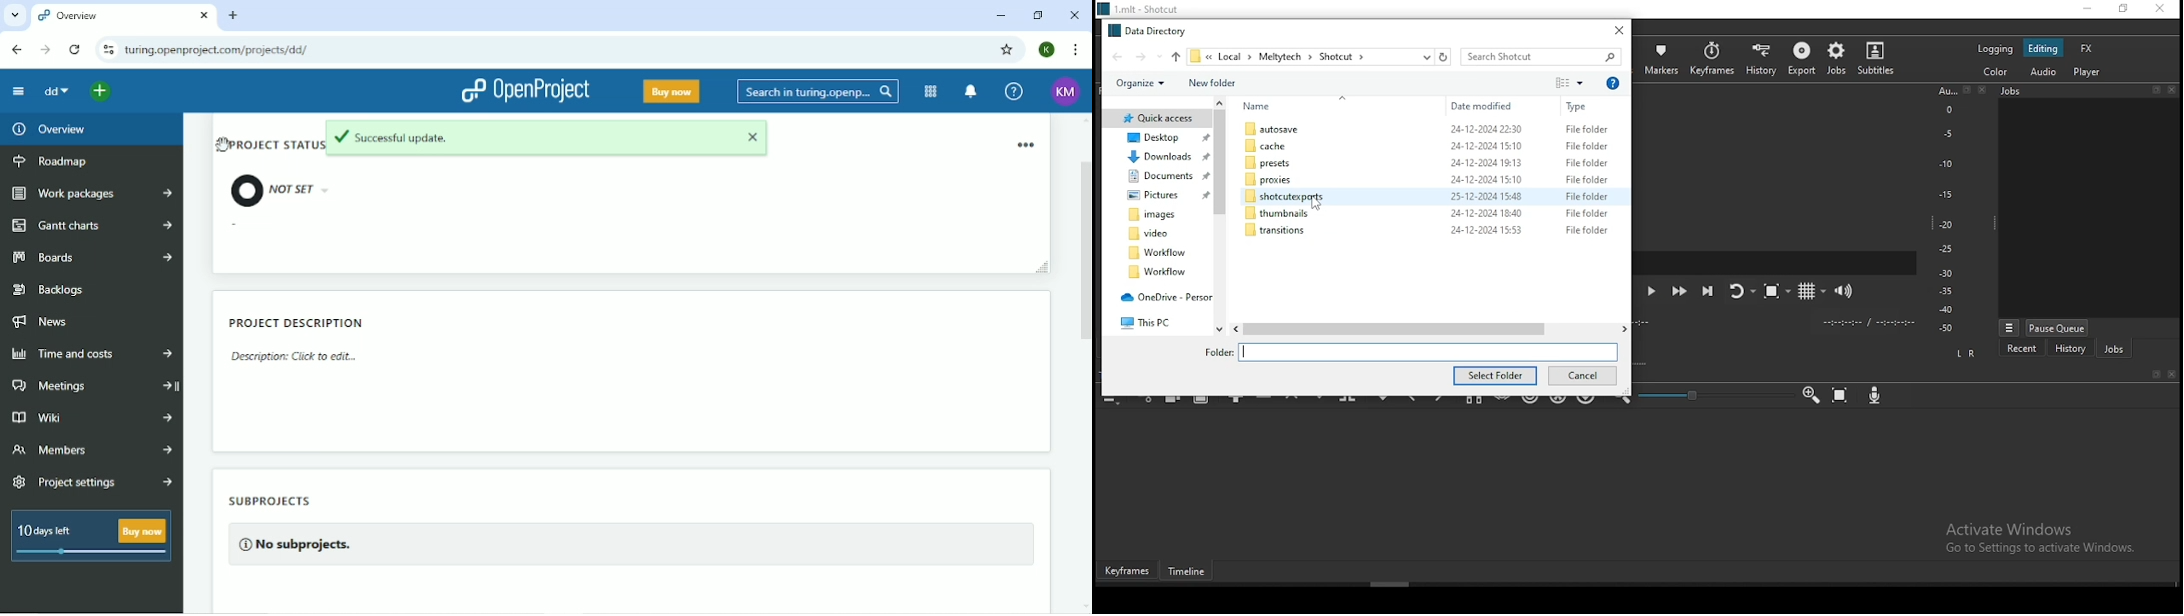 This screenshot has width=2184, height=616. What do you see at coordinates (1993, 72) in the screenshot?
I see `color` at bounding box center [1993, 72].